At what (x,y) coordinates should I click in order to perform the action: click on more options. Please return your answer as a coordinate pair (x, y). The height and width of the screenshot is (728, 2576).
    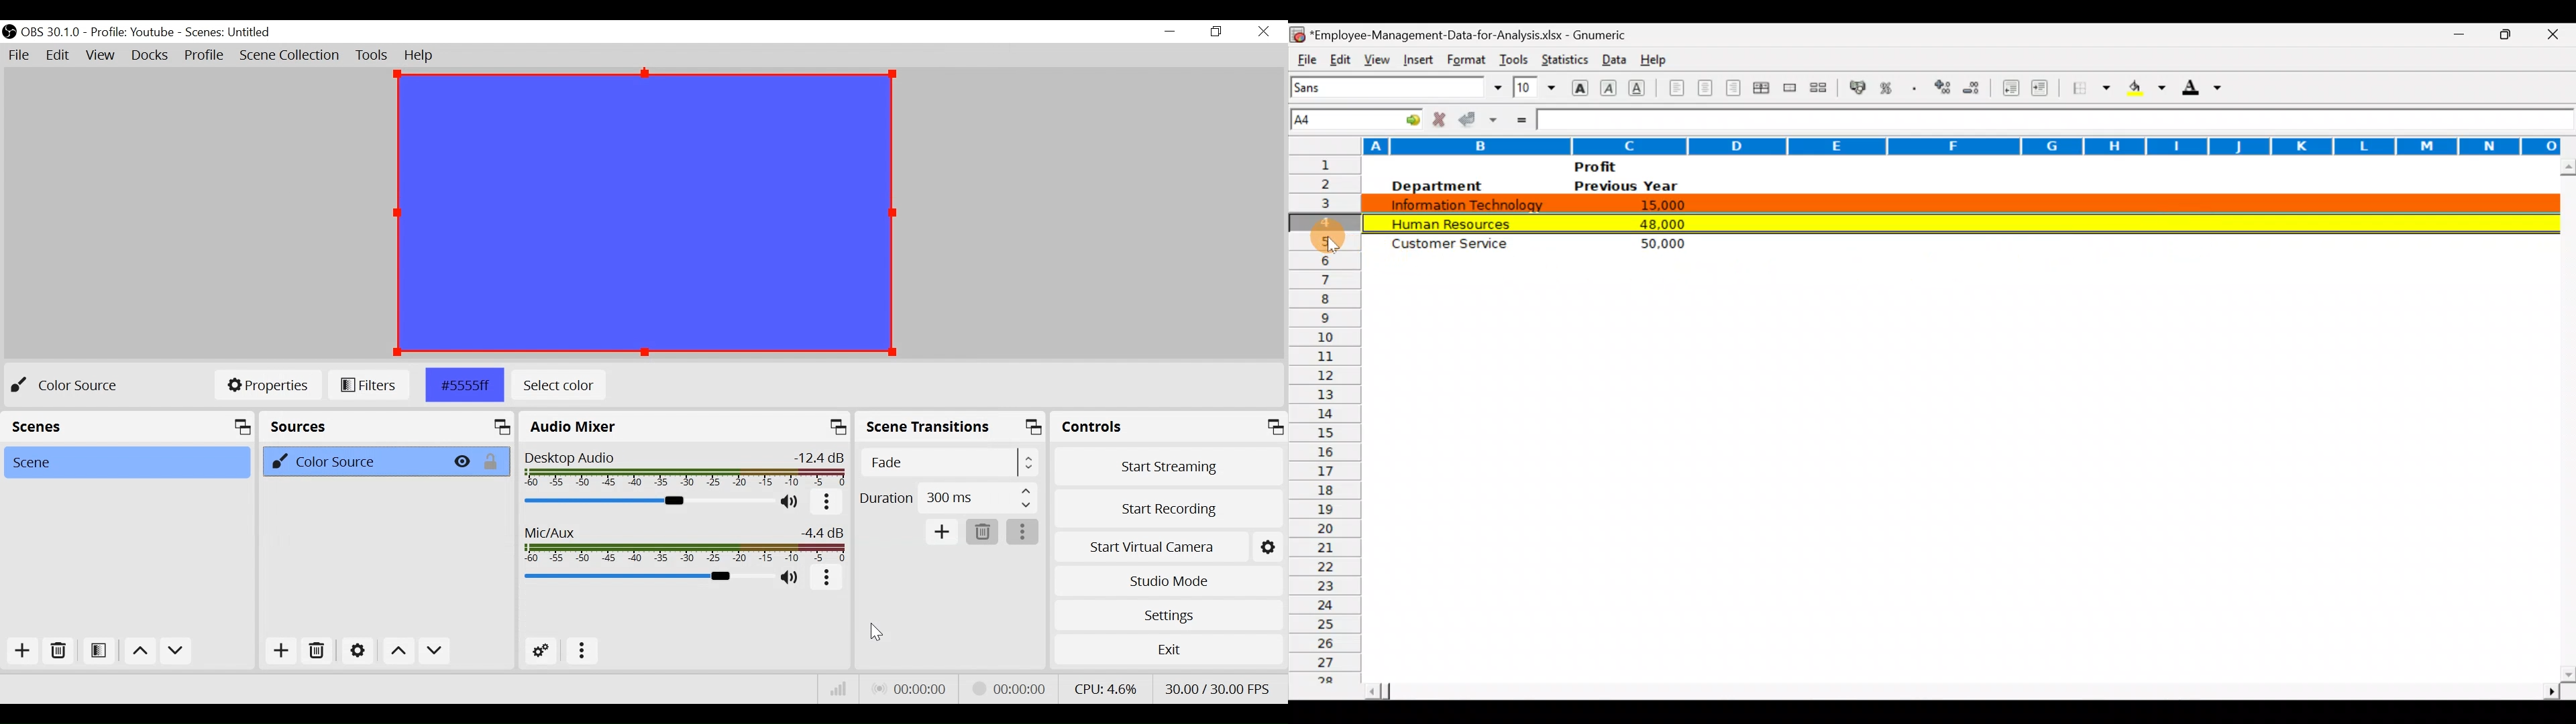
    Looking at the image, I should click on (828, 503).